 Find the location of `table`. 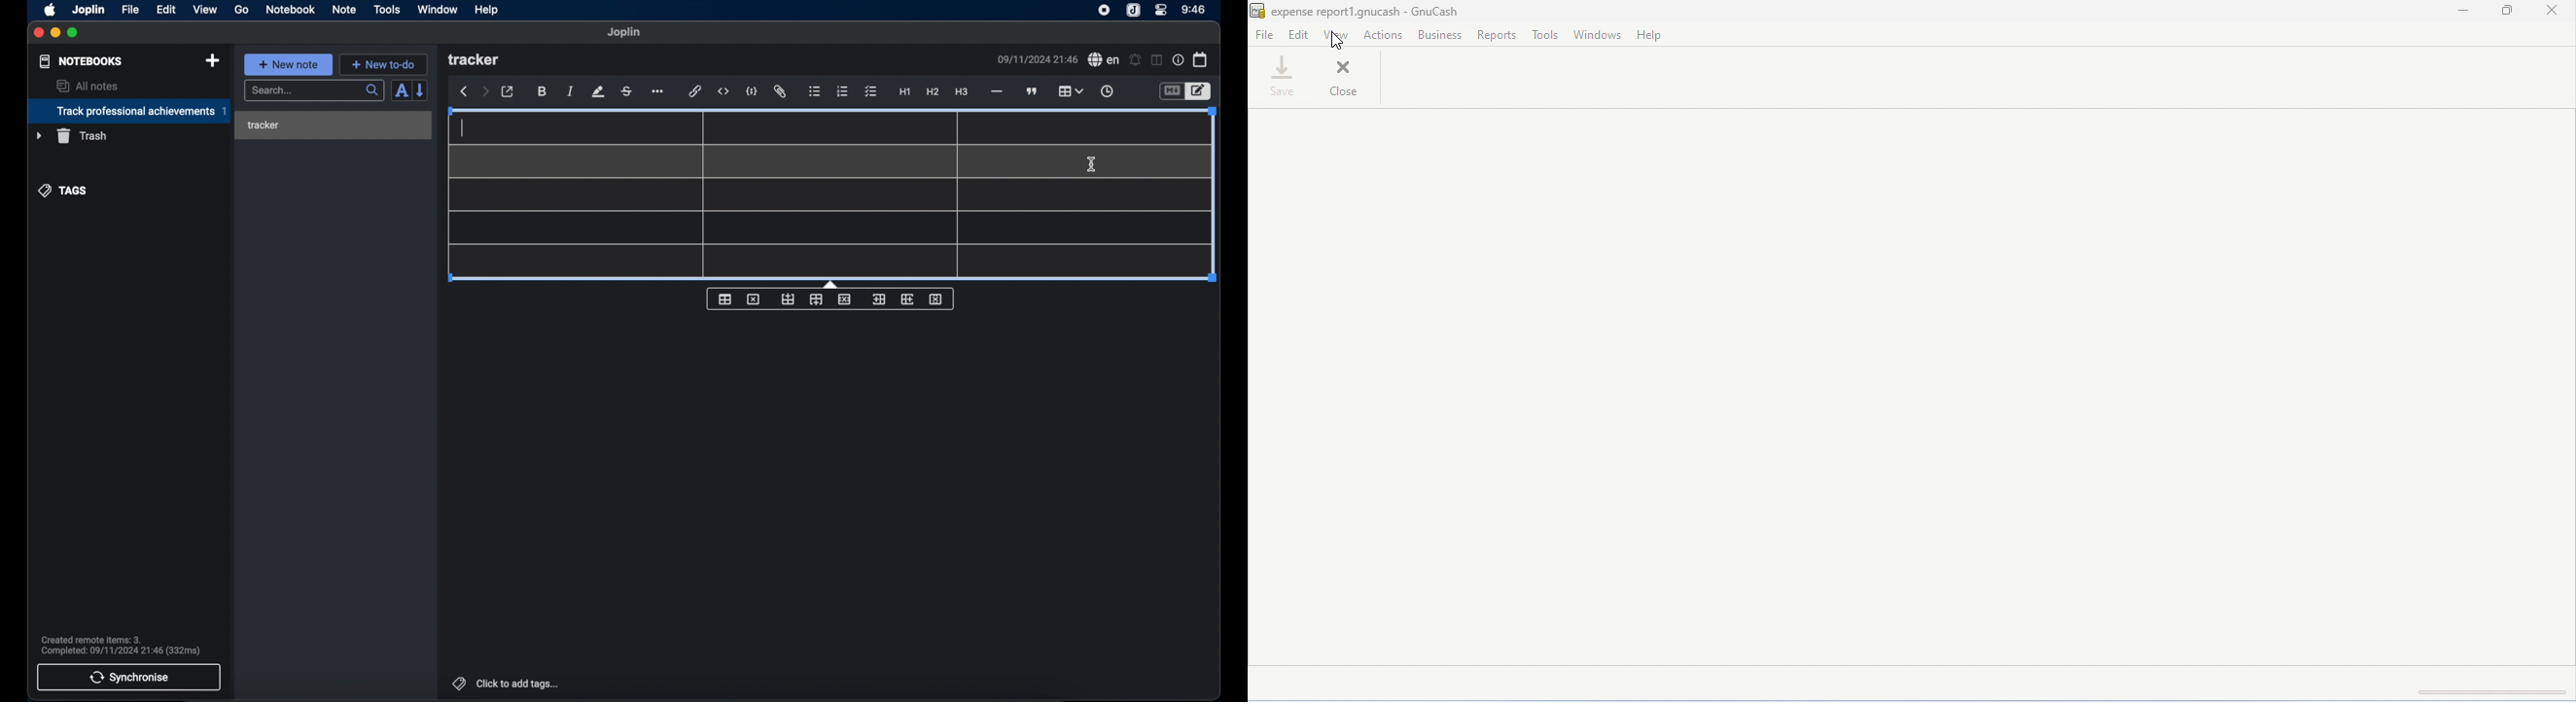

table is located at coordinates (1071, 90).